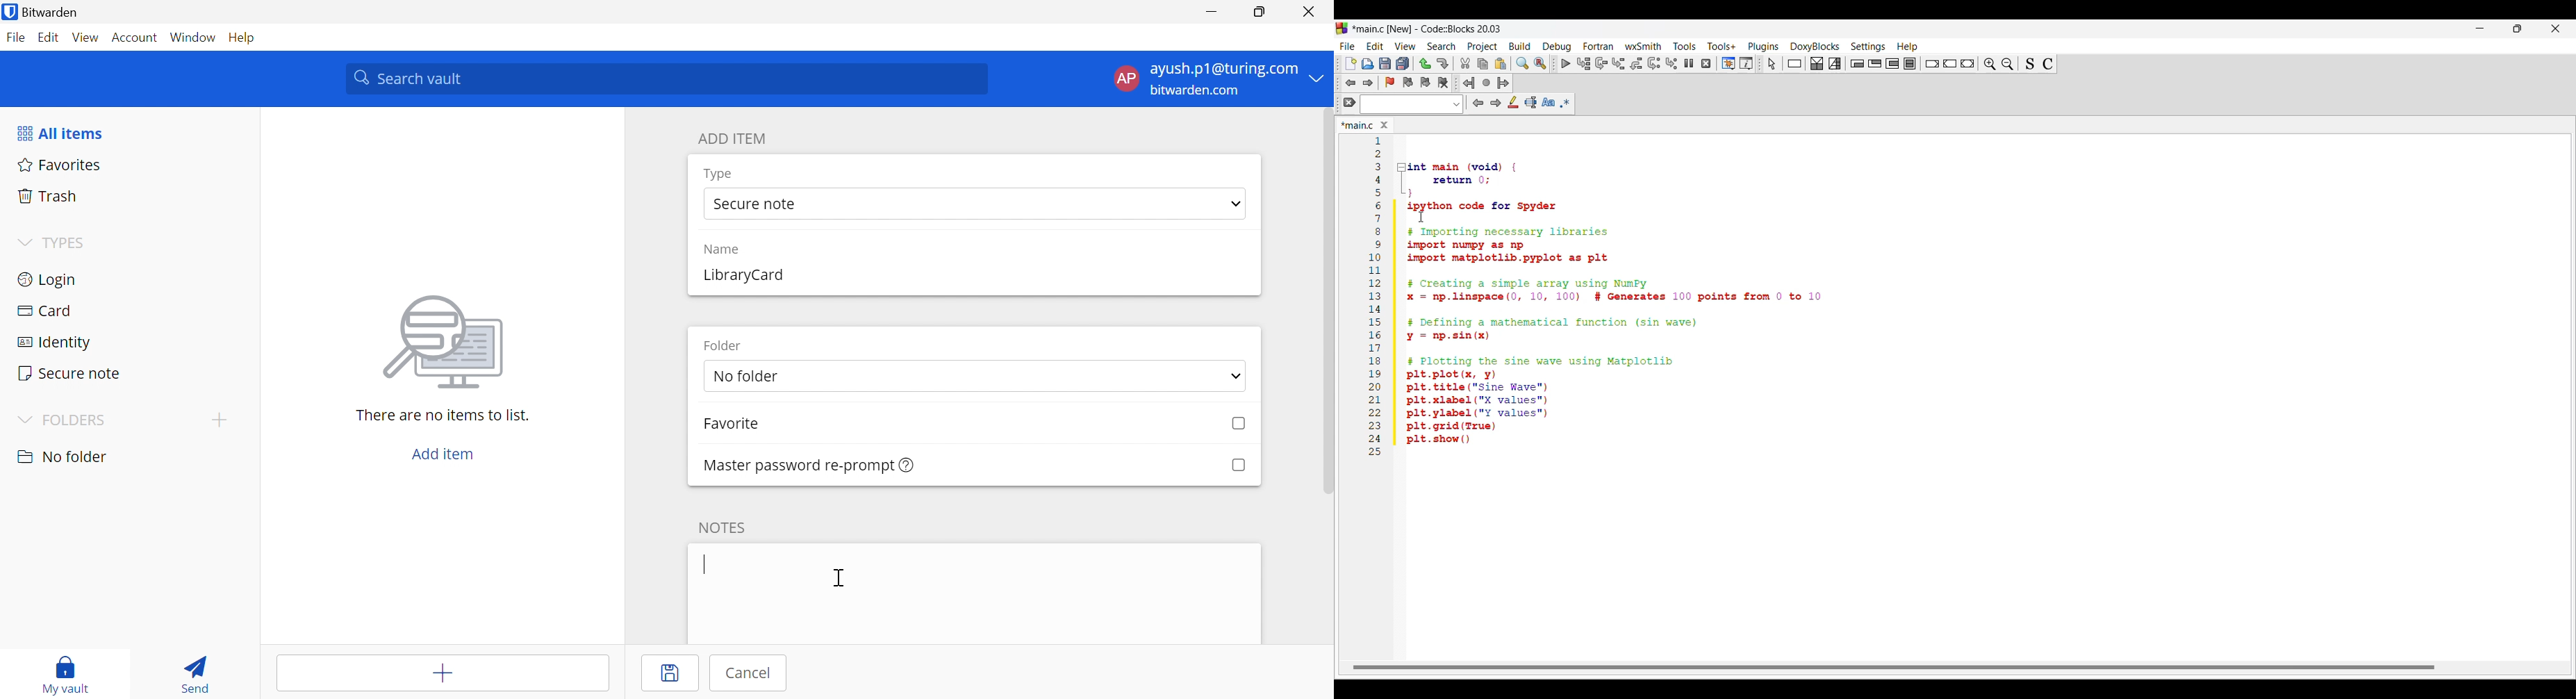 This screenshot has height=700, width=2576. Describe the element at coordinates (1412, 104) in the screenshot. I see `Text box and text options` at that location.